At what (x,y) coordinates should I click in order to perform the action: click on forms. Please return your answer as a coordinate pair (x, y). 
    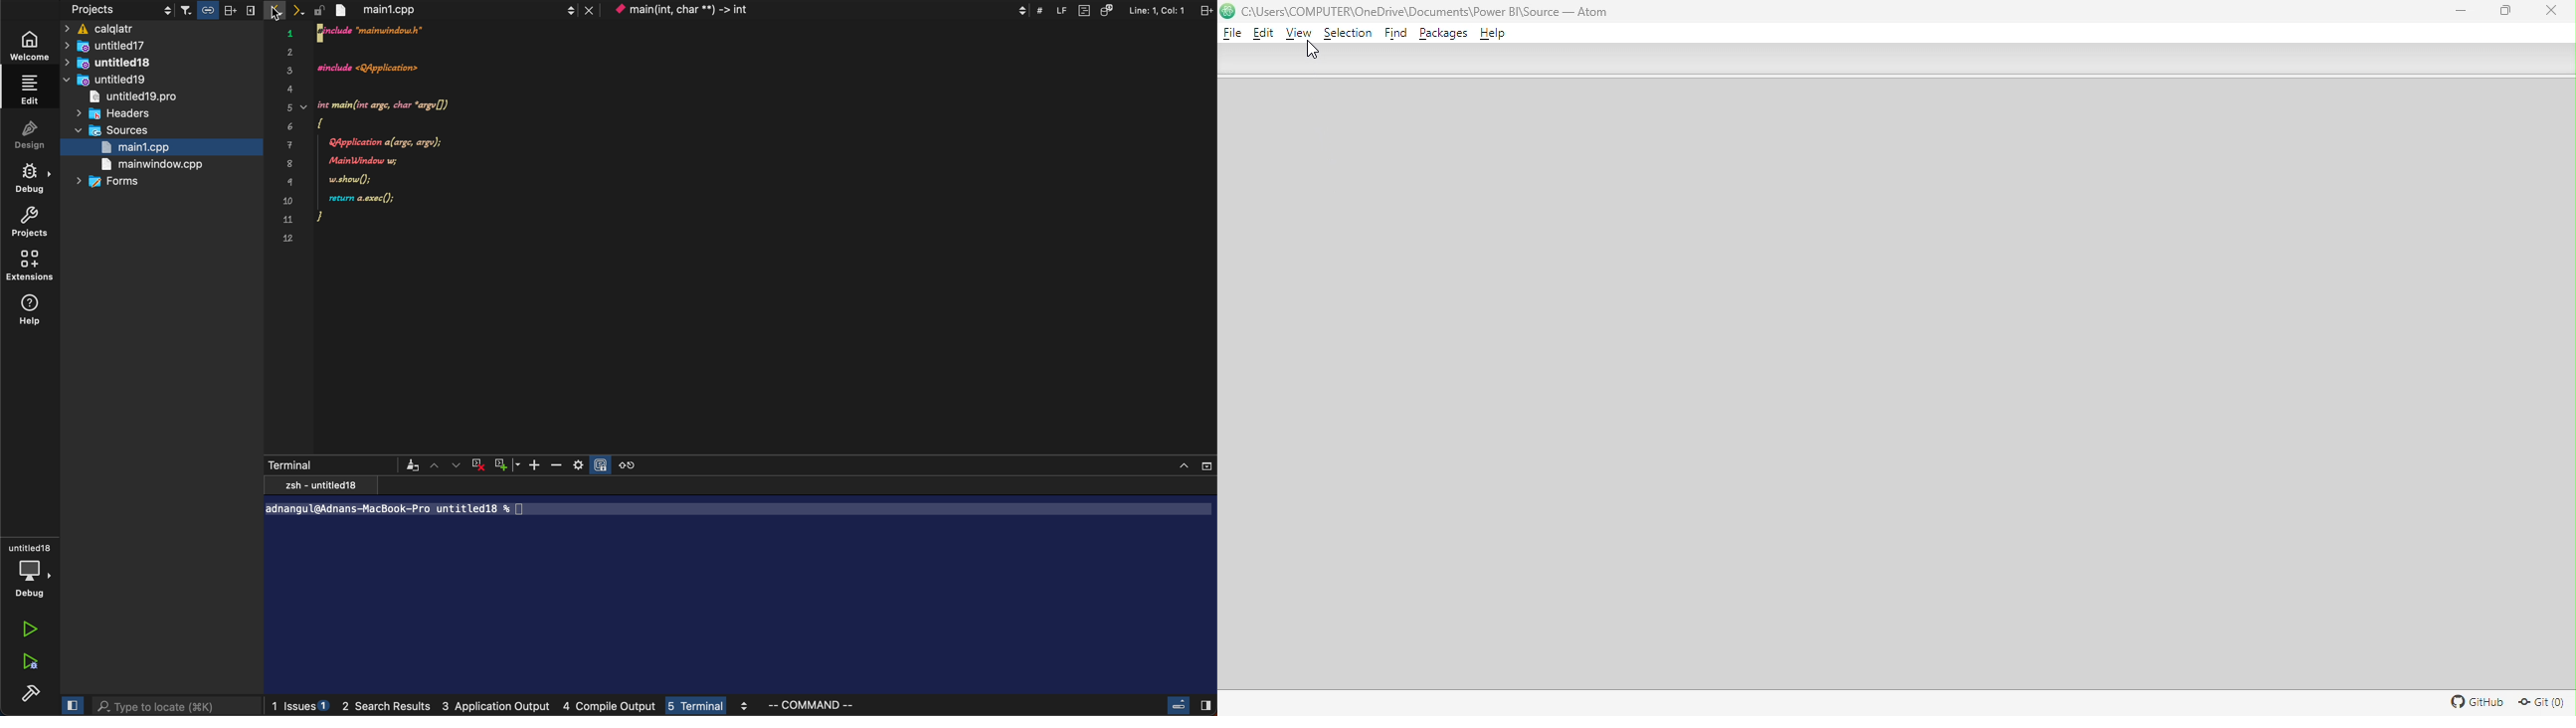
    Looking at the image, I should click on (114, 183).